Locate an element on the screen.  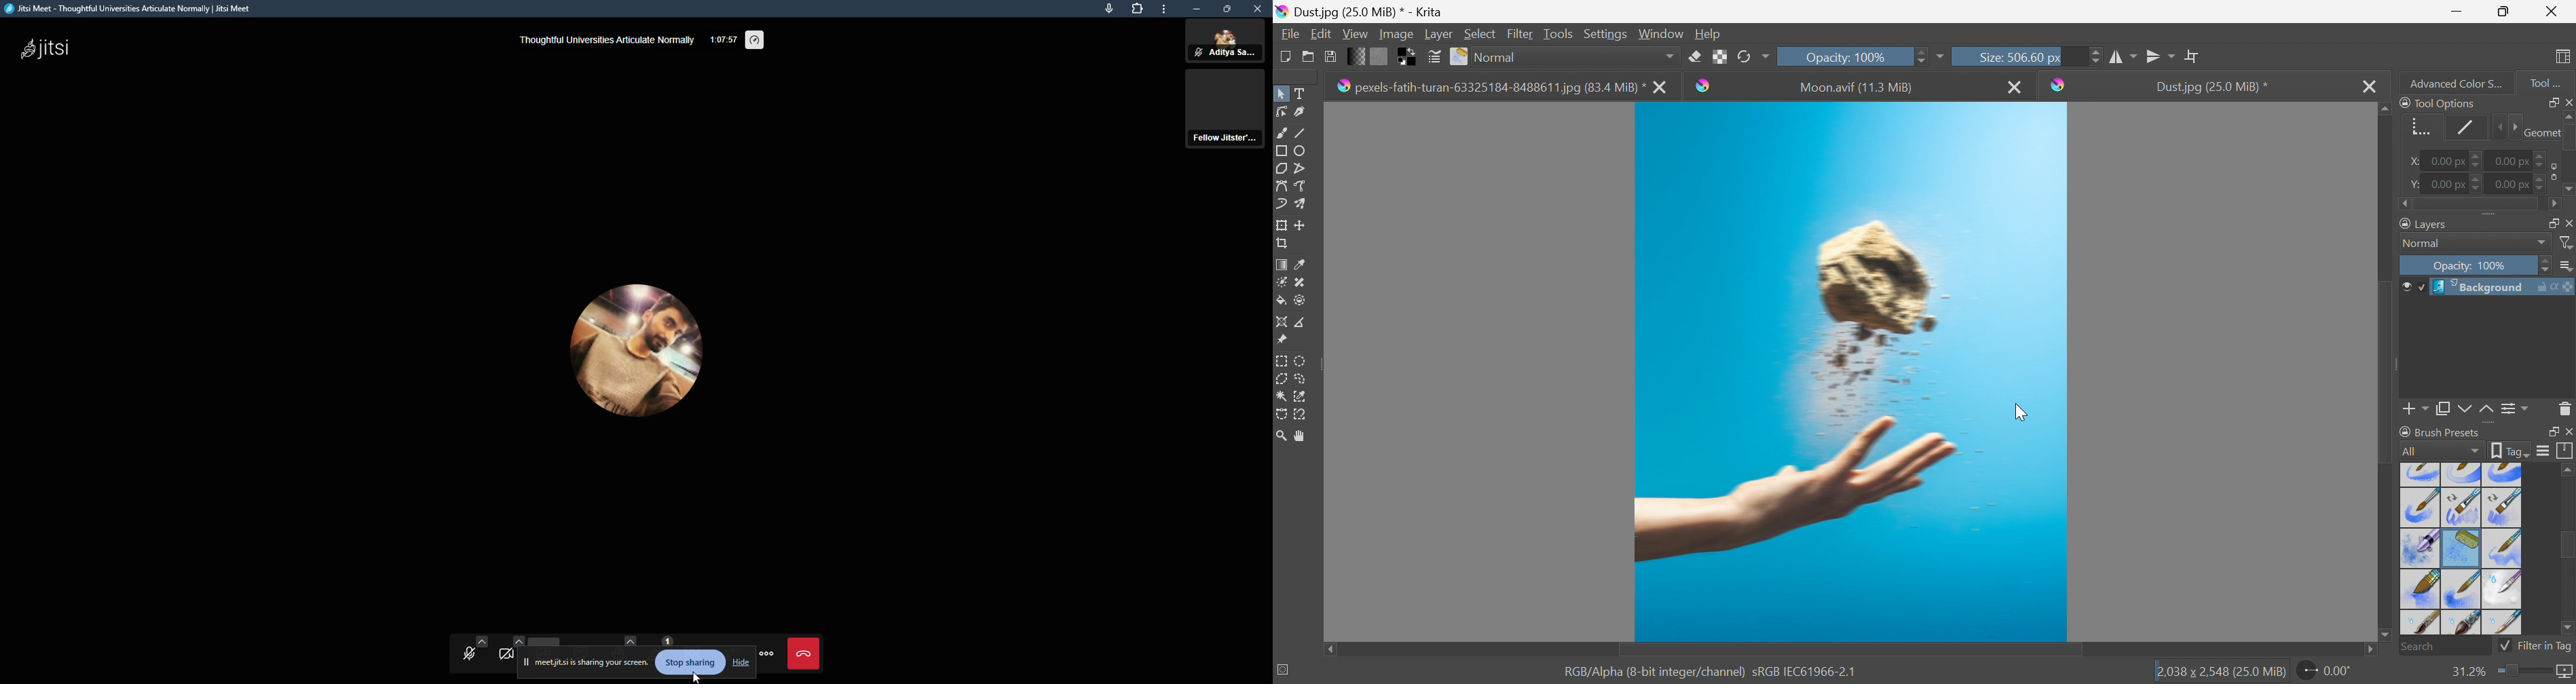
Close is located at coordinates (2369, 86).